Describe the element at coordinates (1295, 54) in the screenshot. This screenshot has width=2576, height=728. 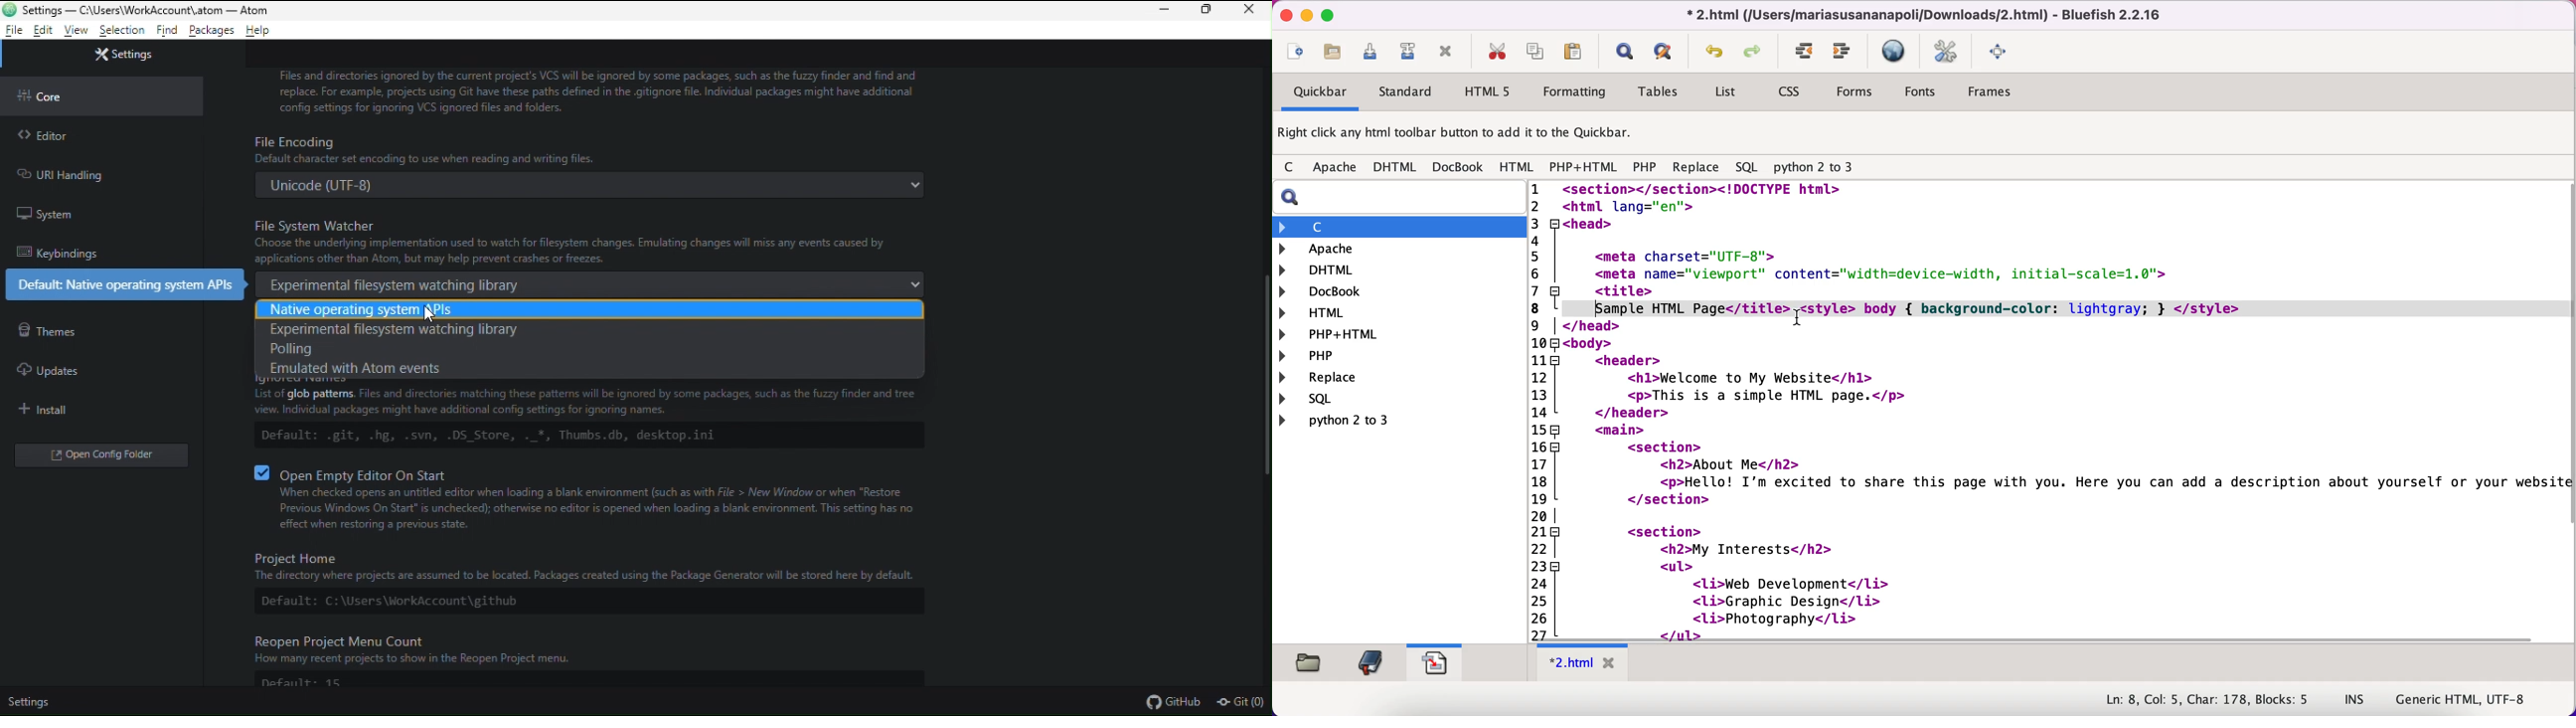
I see `new file` at that location.